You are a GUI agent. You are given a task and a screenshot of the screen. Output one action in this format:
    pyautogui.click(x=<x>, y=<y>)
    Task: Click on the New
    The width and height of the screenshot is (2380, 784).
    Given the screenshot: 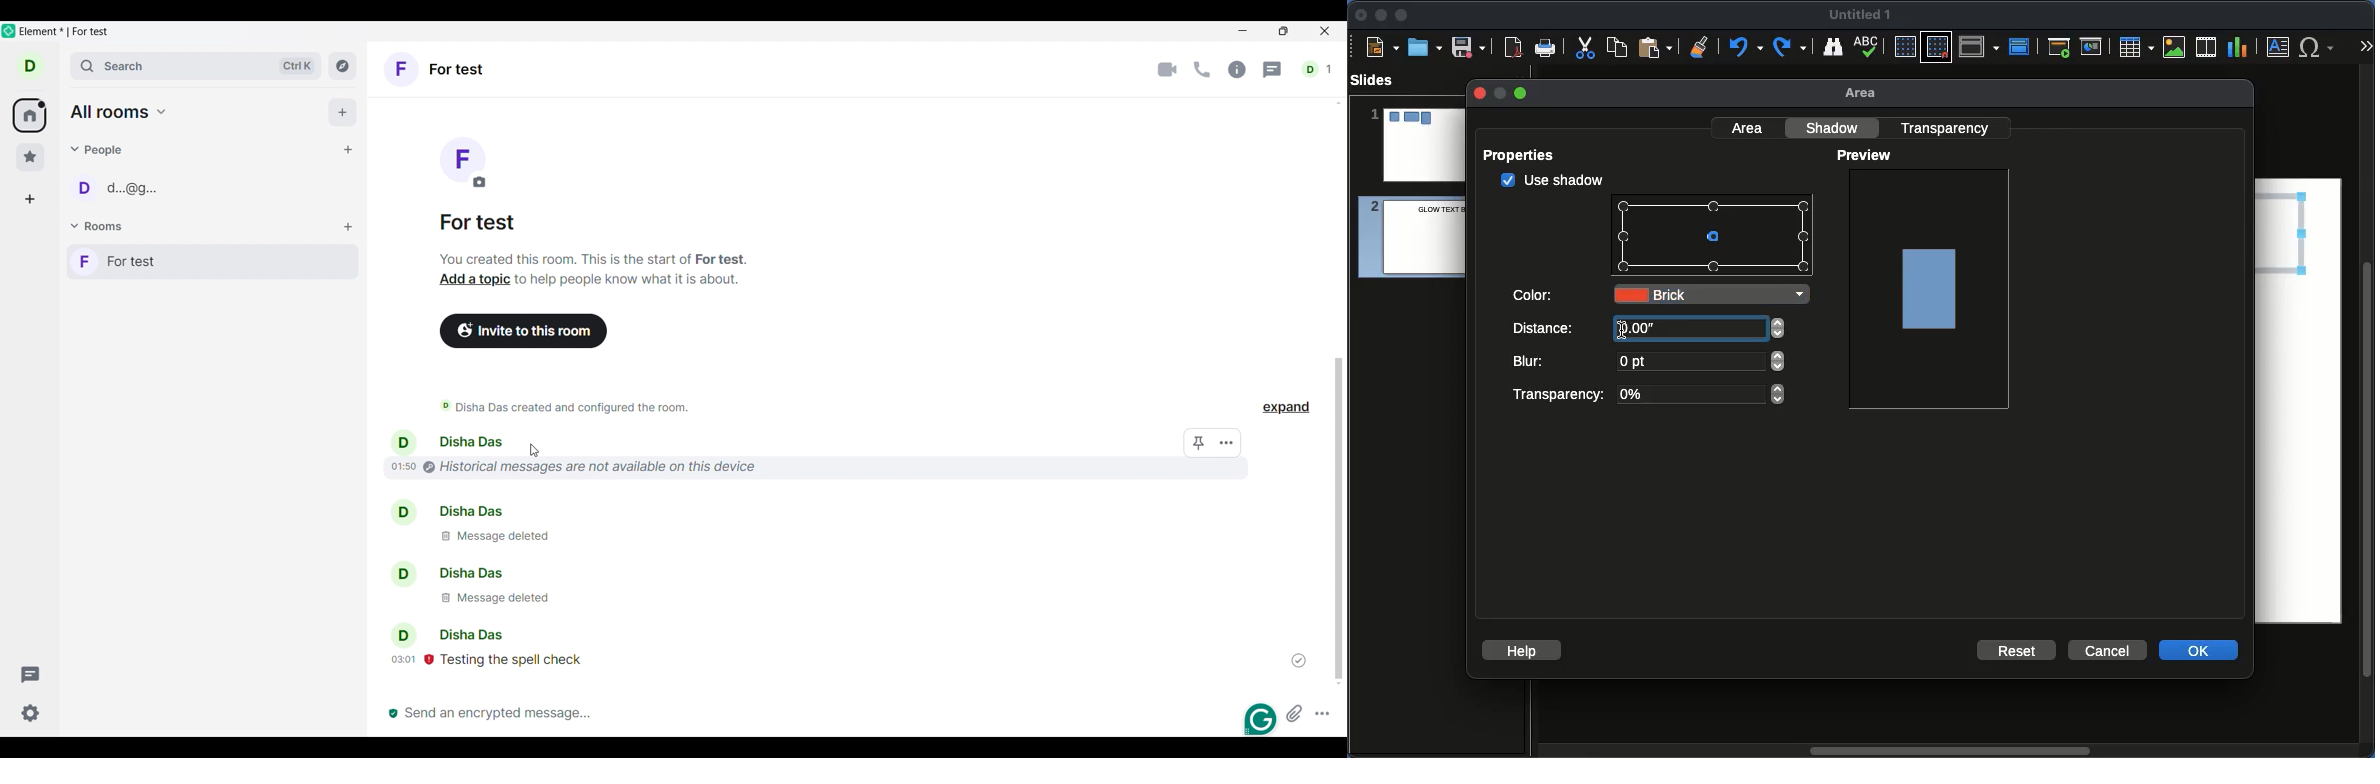 What is the action you would take?
    pyautogui.click(x=1382, y=46)
    